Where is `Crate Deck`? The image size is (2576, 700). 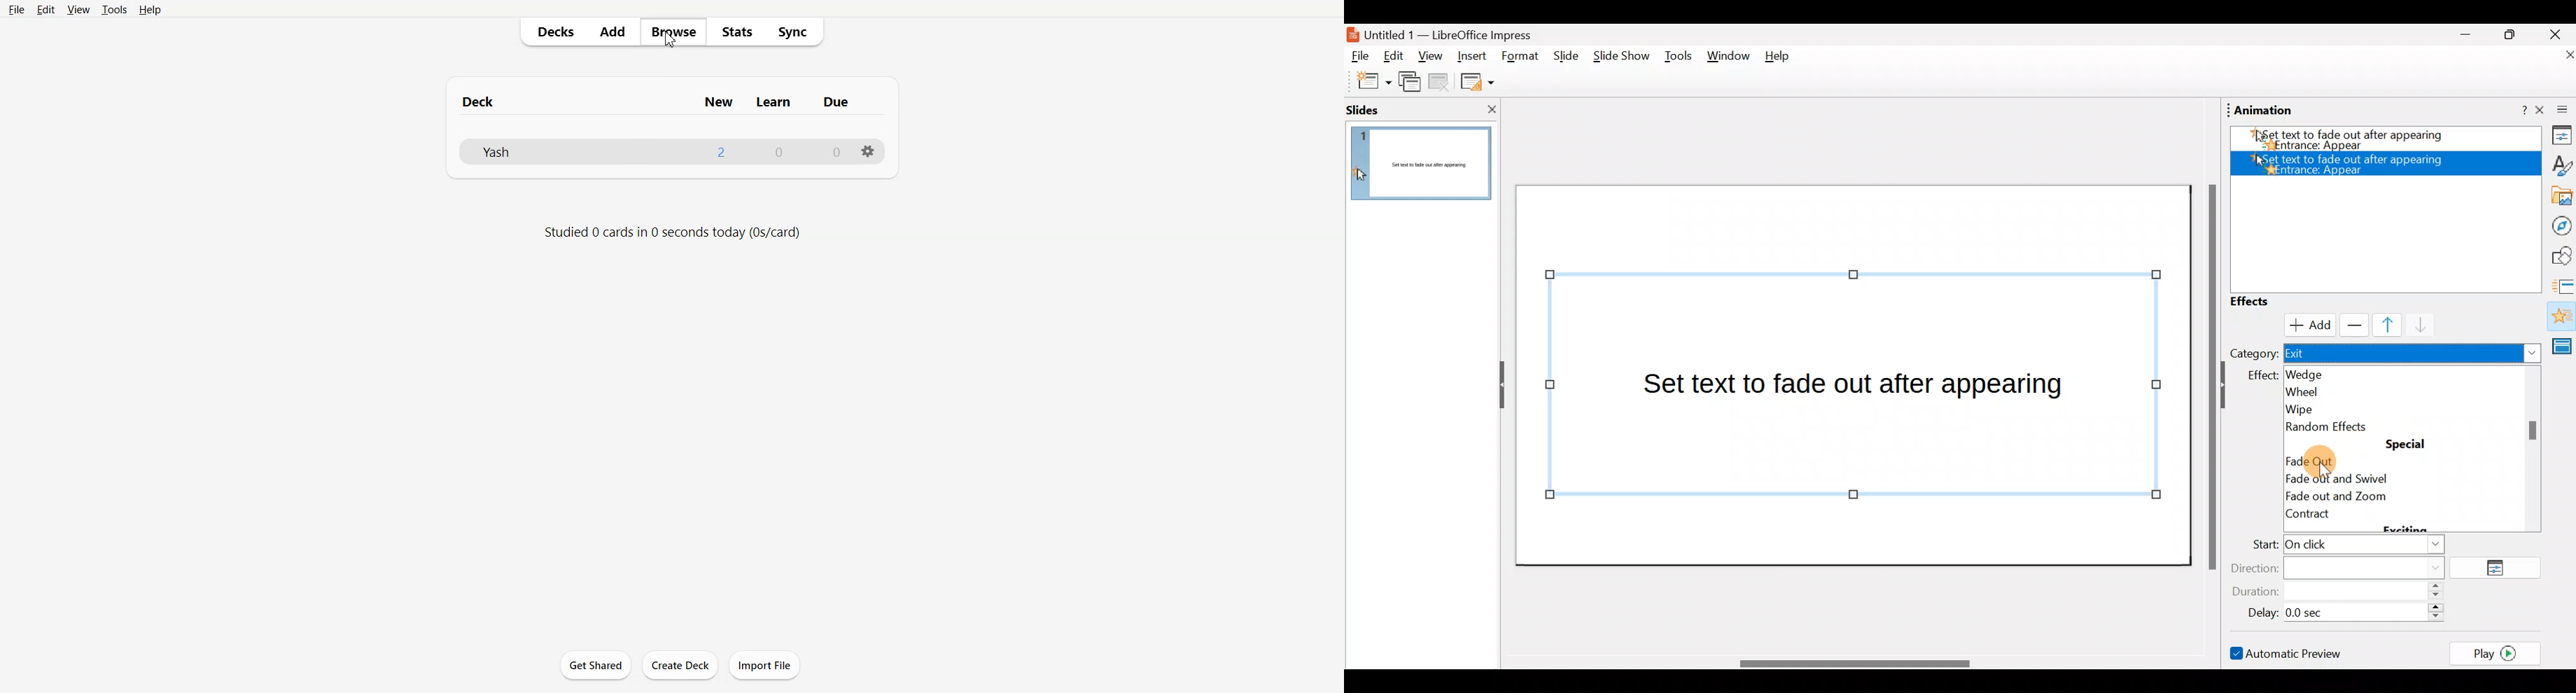 Crate Deck is located at coordinates (680, 665).